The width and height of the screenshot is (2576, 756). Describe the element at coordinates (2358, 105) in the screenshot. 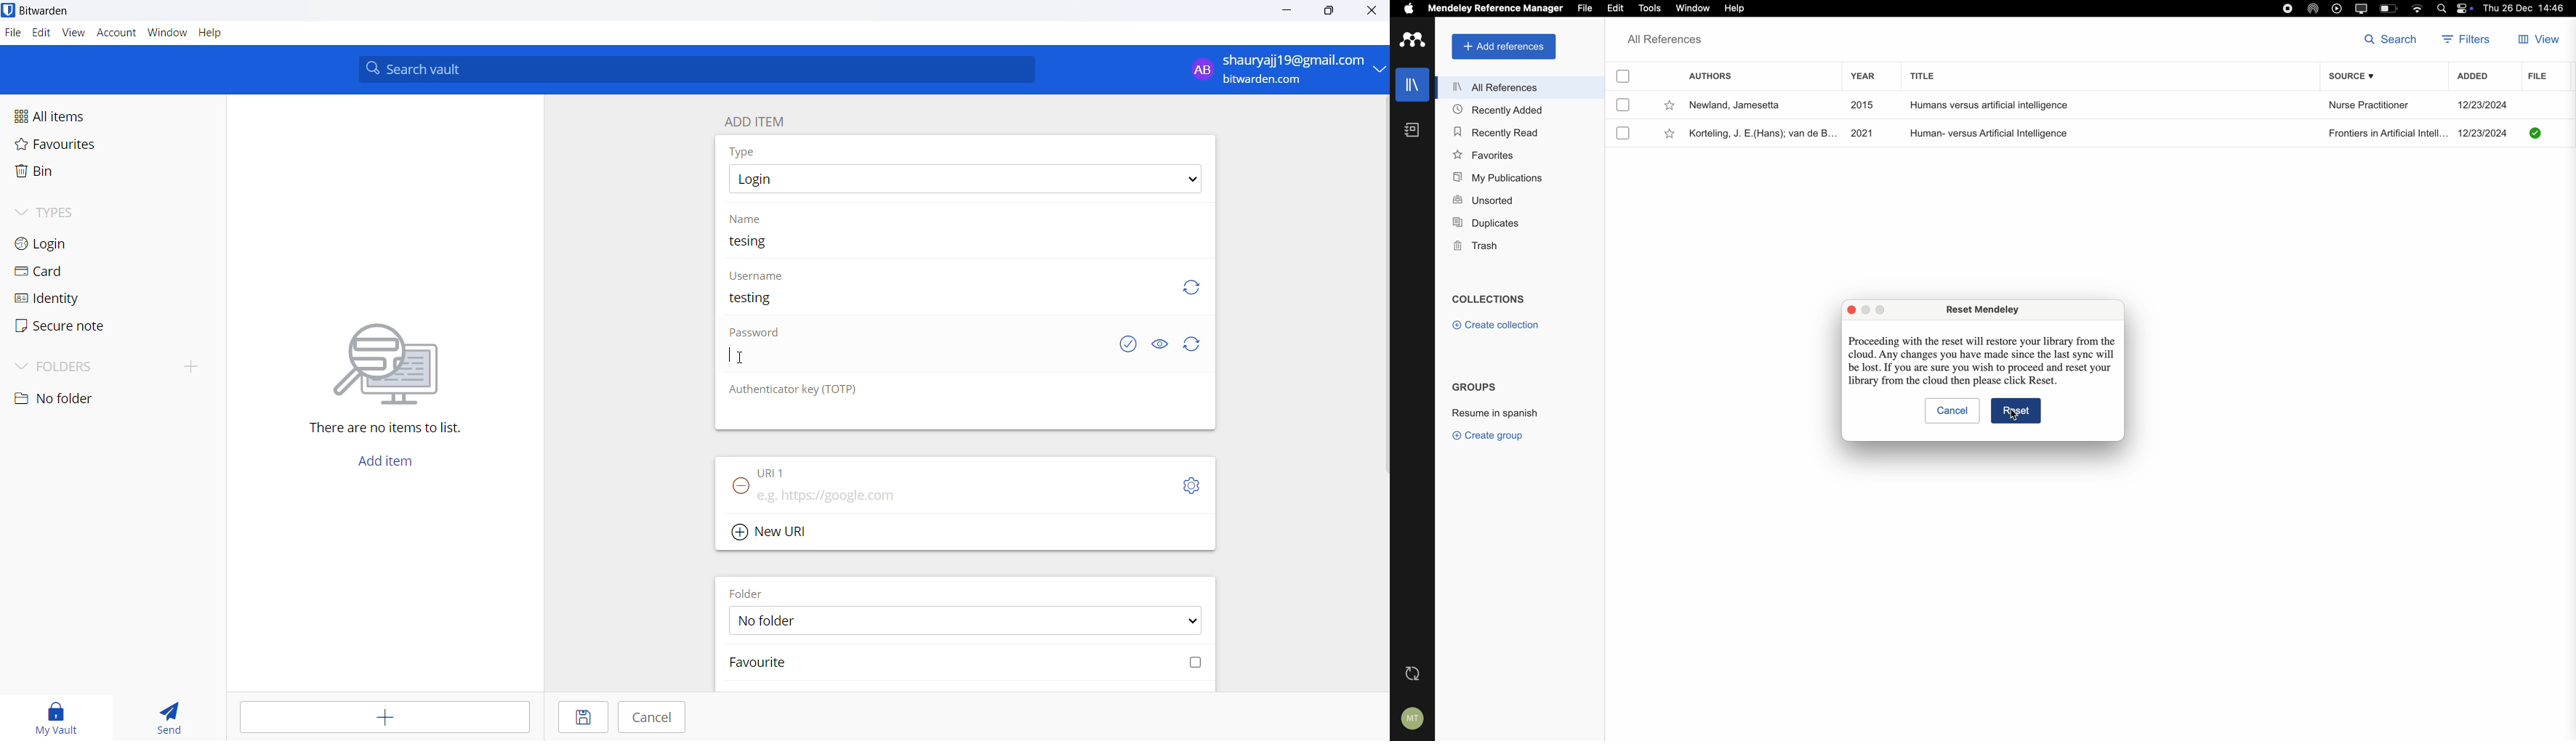

I see `Nurse Practitioner` at that location.